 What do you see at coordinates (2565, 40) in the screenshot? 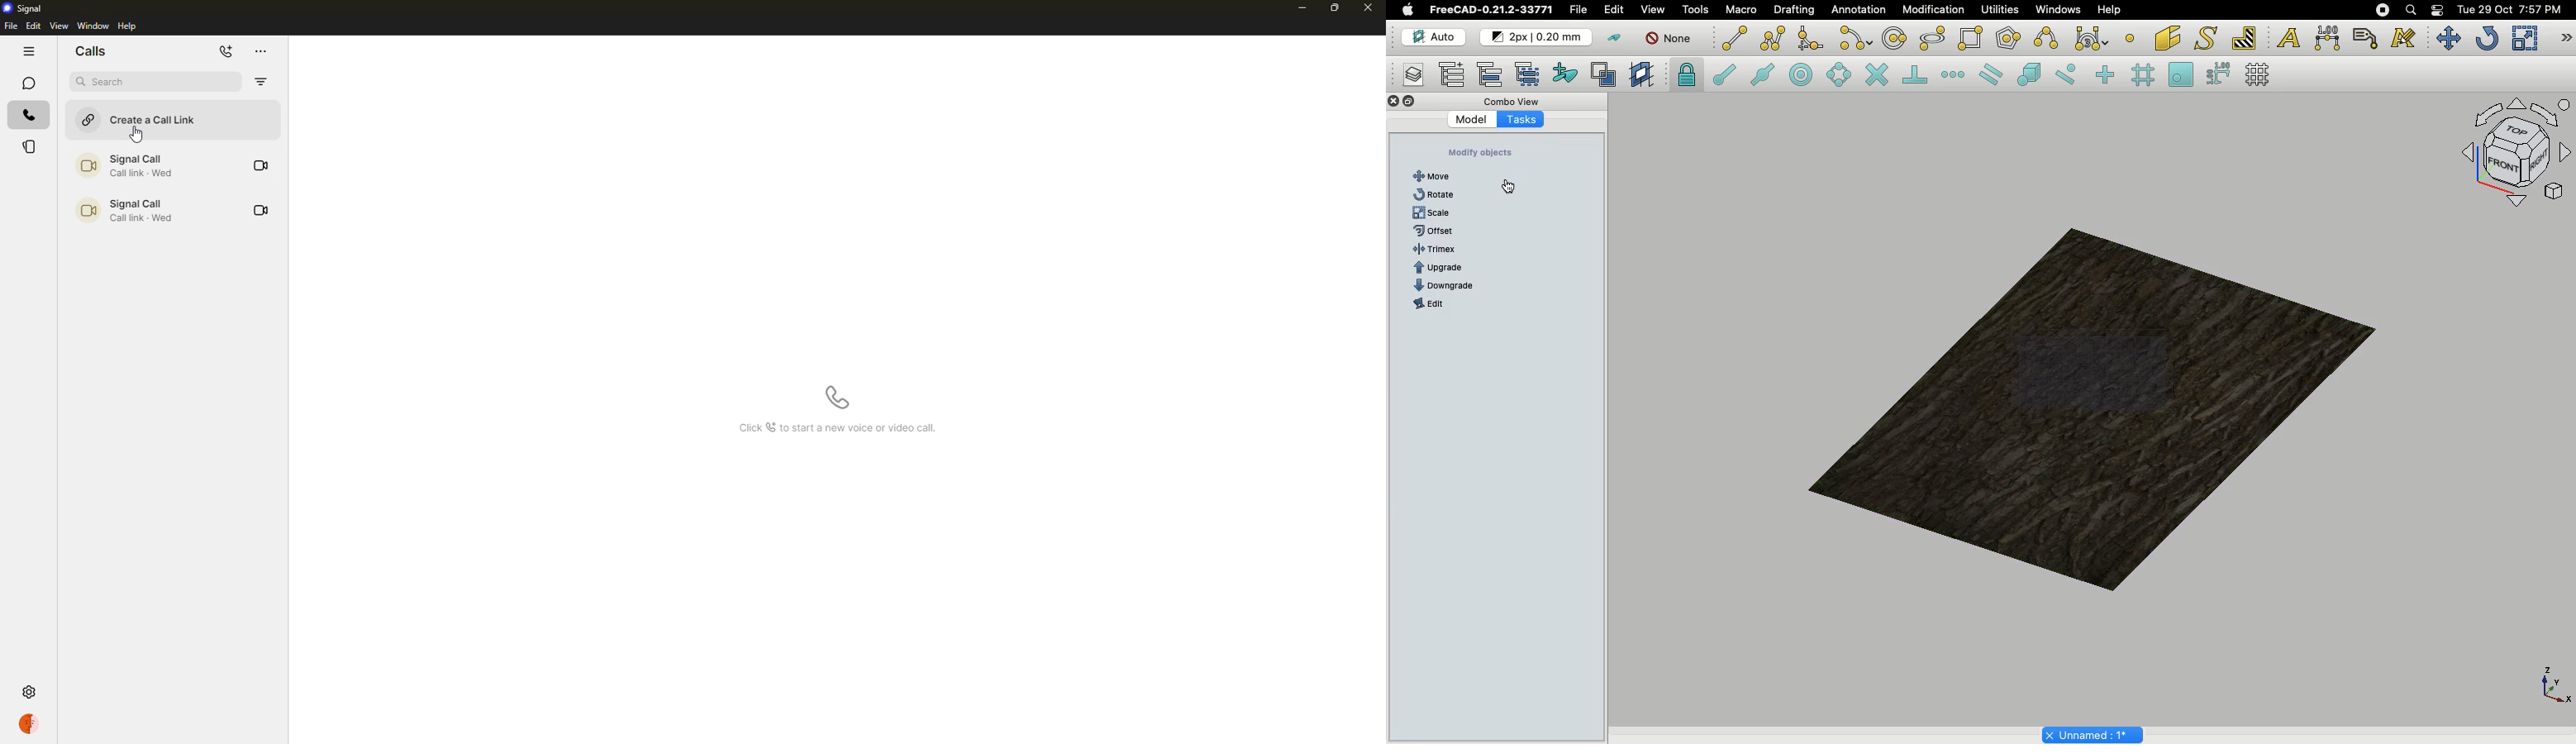
I see `Draft modification tools` at bounding box center [2565, 40].